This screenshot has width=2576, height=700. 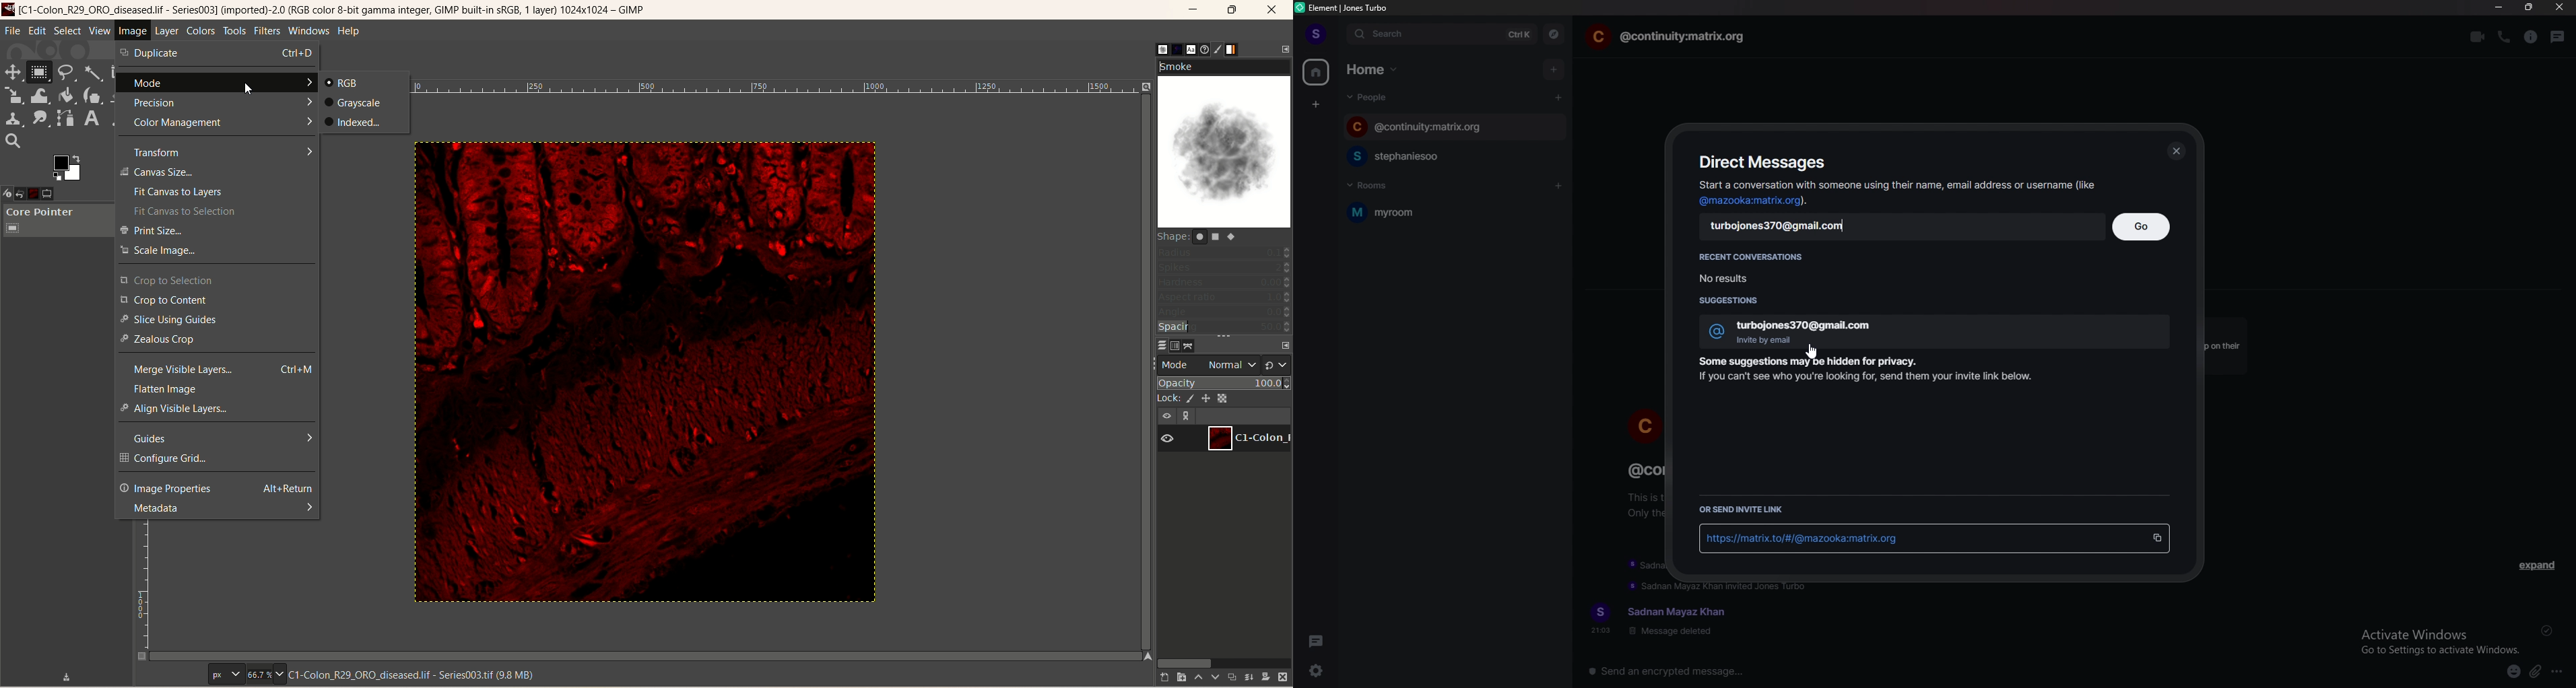 What do you see at coordinates (1187, 417) in the screenshot?
I see `link layer` at bounding box center [1187, 417].